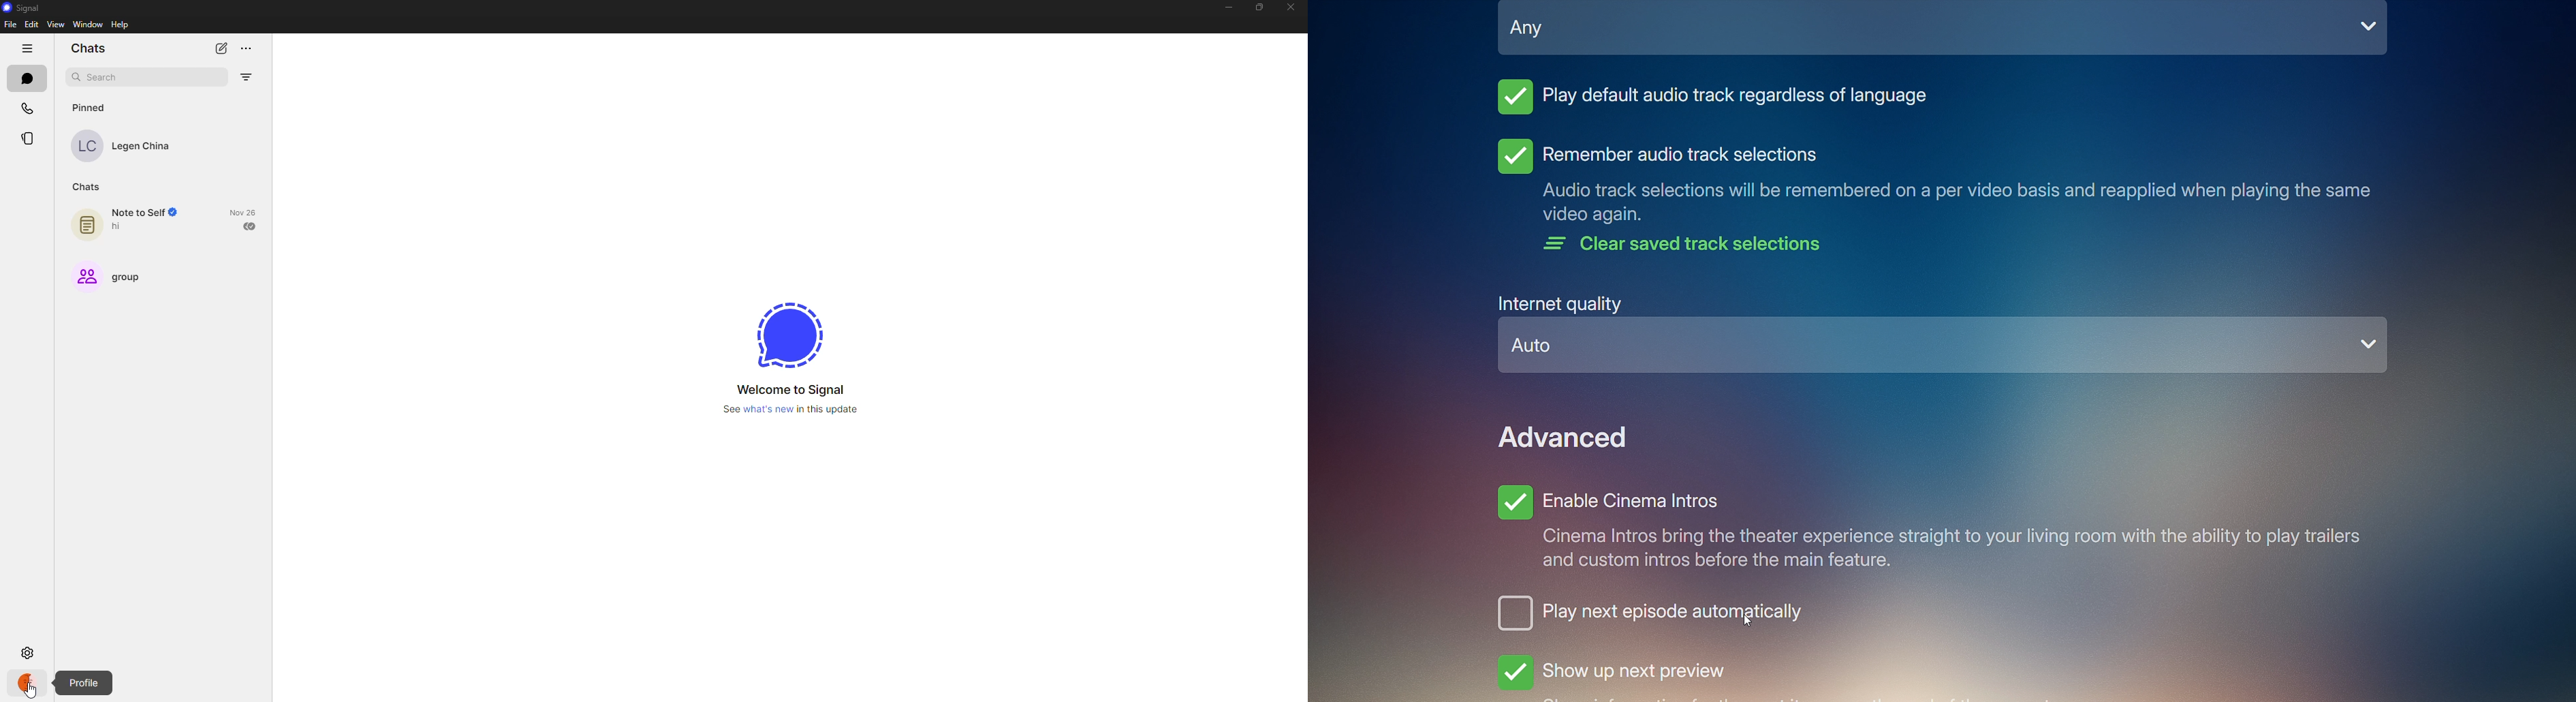 The image size is (2576, 728). Describe the element at coordinates (29, 138) in the screenshot. I see `stories` at that location.